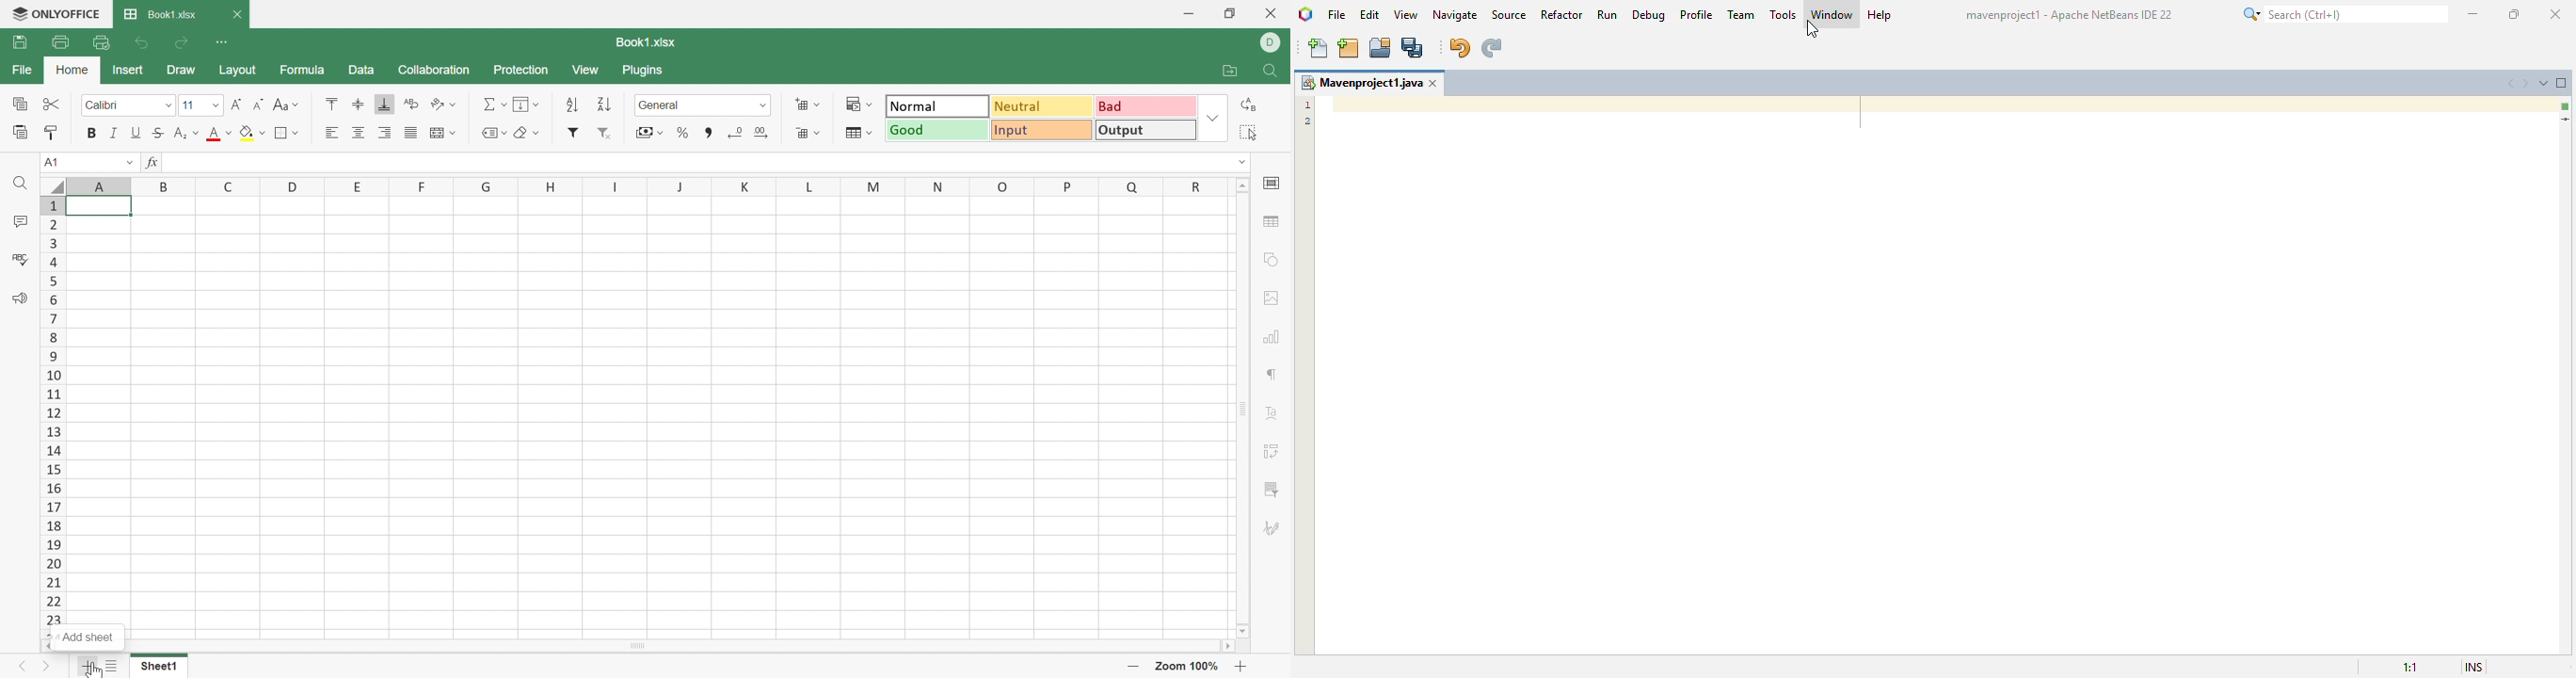  What do you see at coordinates (1043, 106) in the screenshot?
I see `Neutral` at bounding box center [1043, 106].